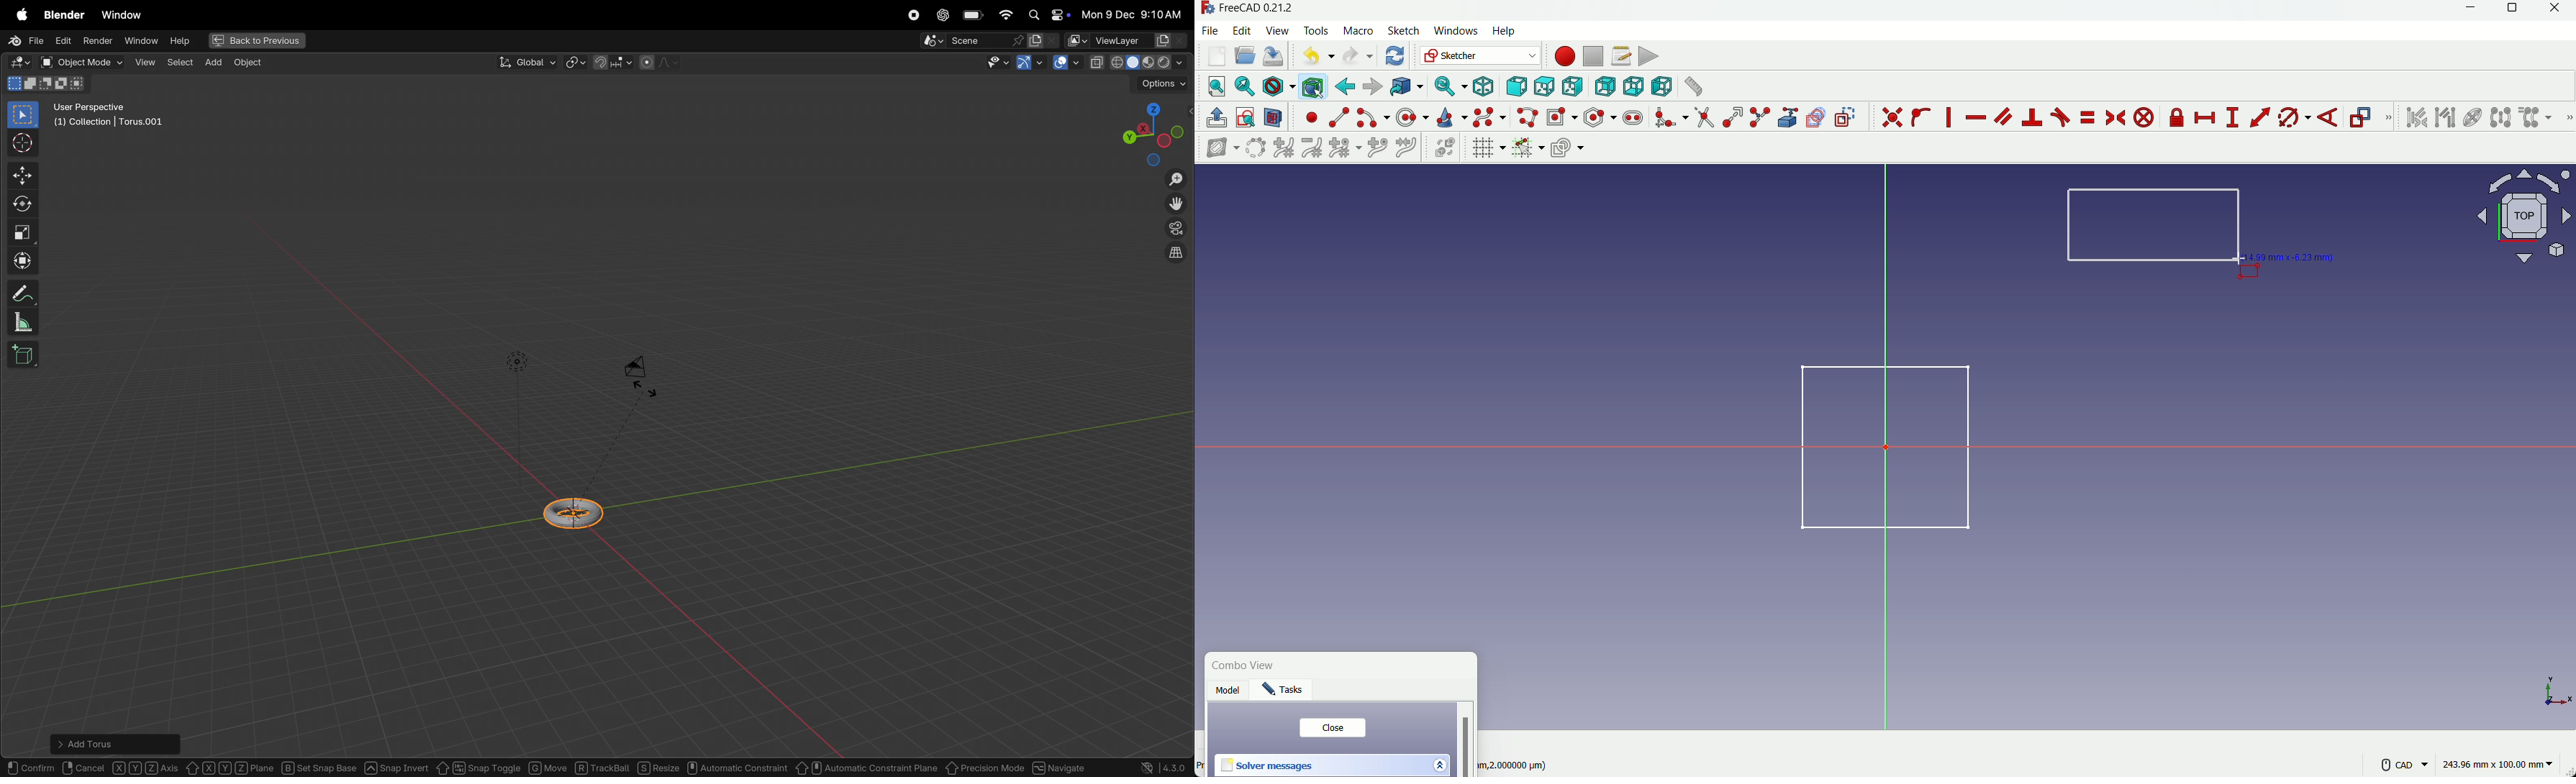 This screenshot has height=784, width=2576. I want to click on wifi, so click(1006, 15).